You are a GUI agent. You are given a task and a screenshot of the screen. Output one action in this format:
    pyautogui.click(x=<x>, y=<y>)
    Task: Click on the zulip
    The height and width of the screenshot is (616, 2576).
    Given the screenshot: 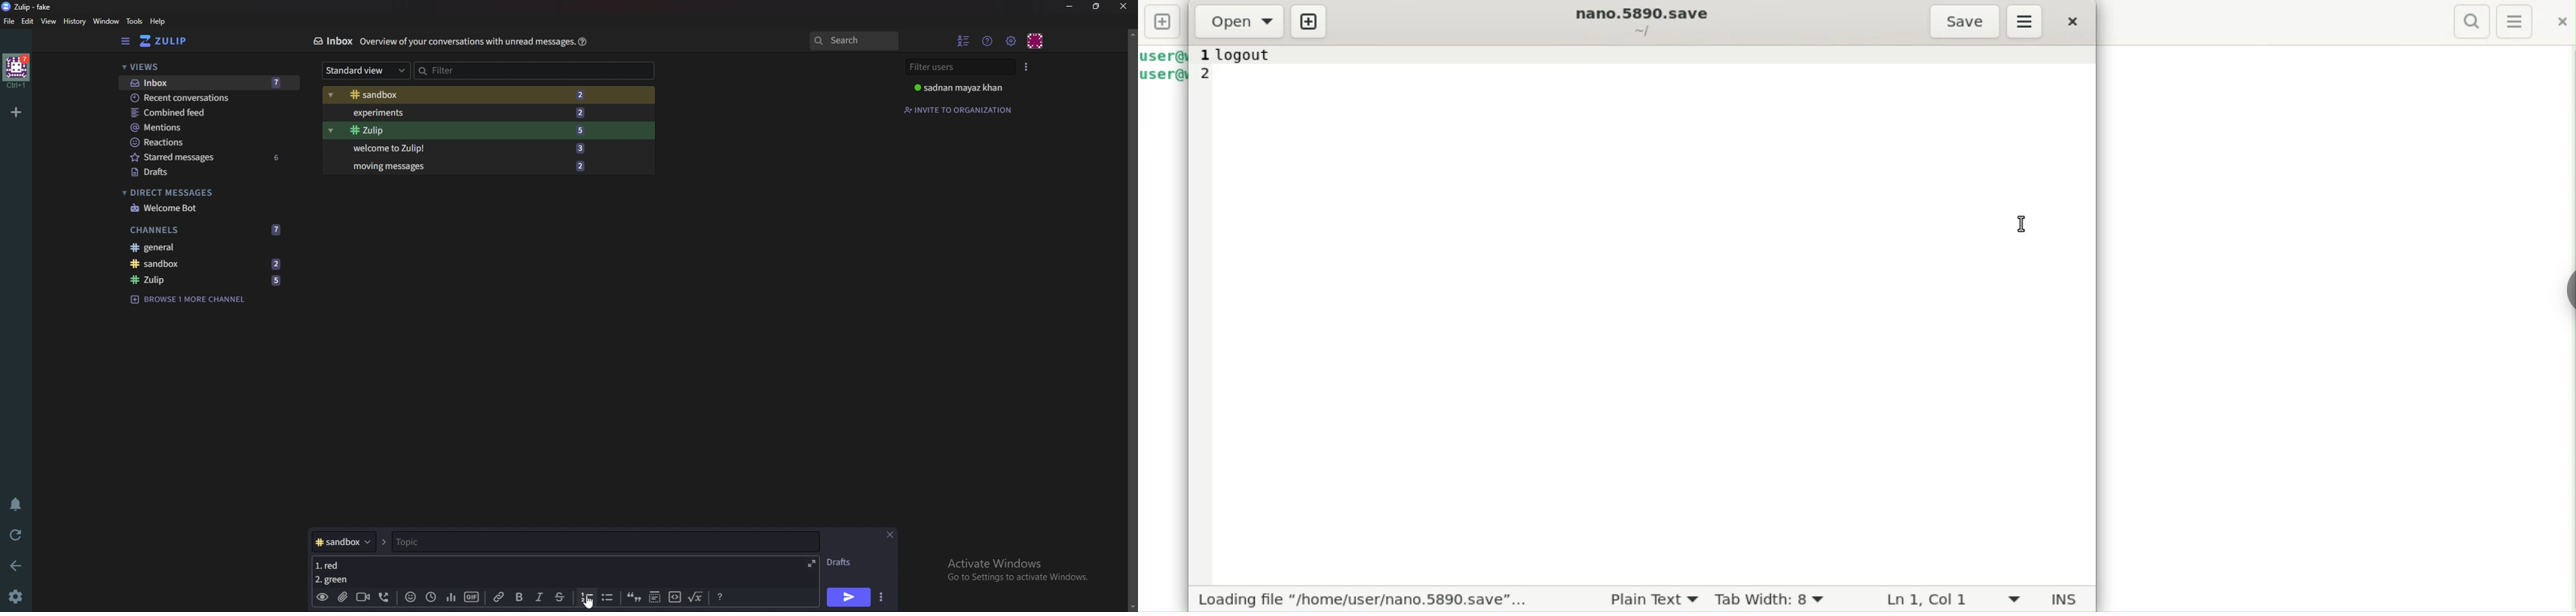 What is the action you would take?
    pyautogui.click(x=211, y=280)
    